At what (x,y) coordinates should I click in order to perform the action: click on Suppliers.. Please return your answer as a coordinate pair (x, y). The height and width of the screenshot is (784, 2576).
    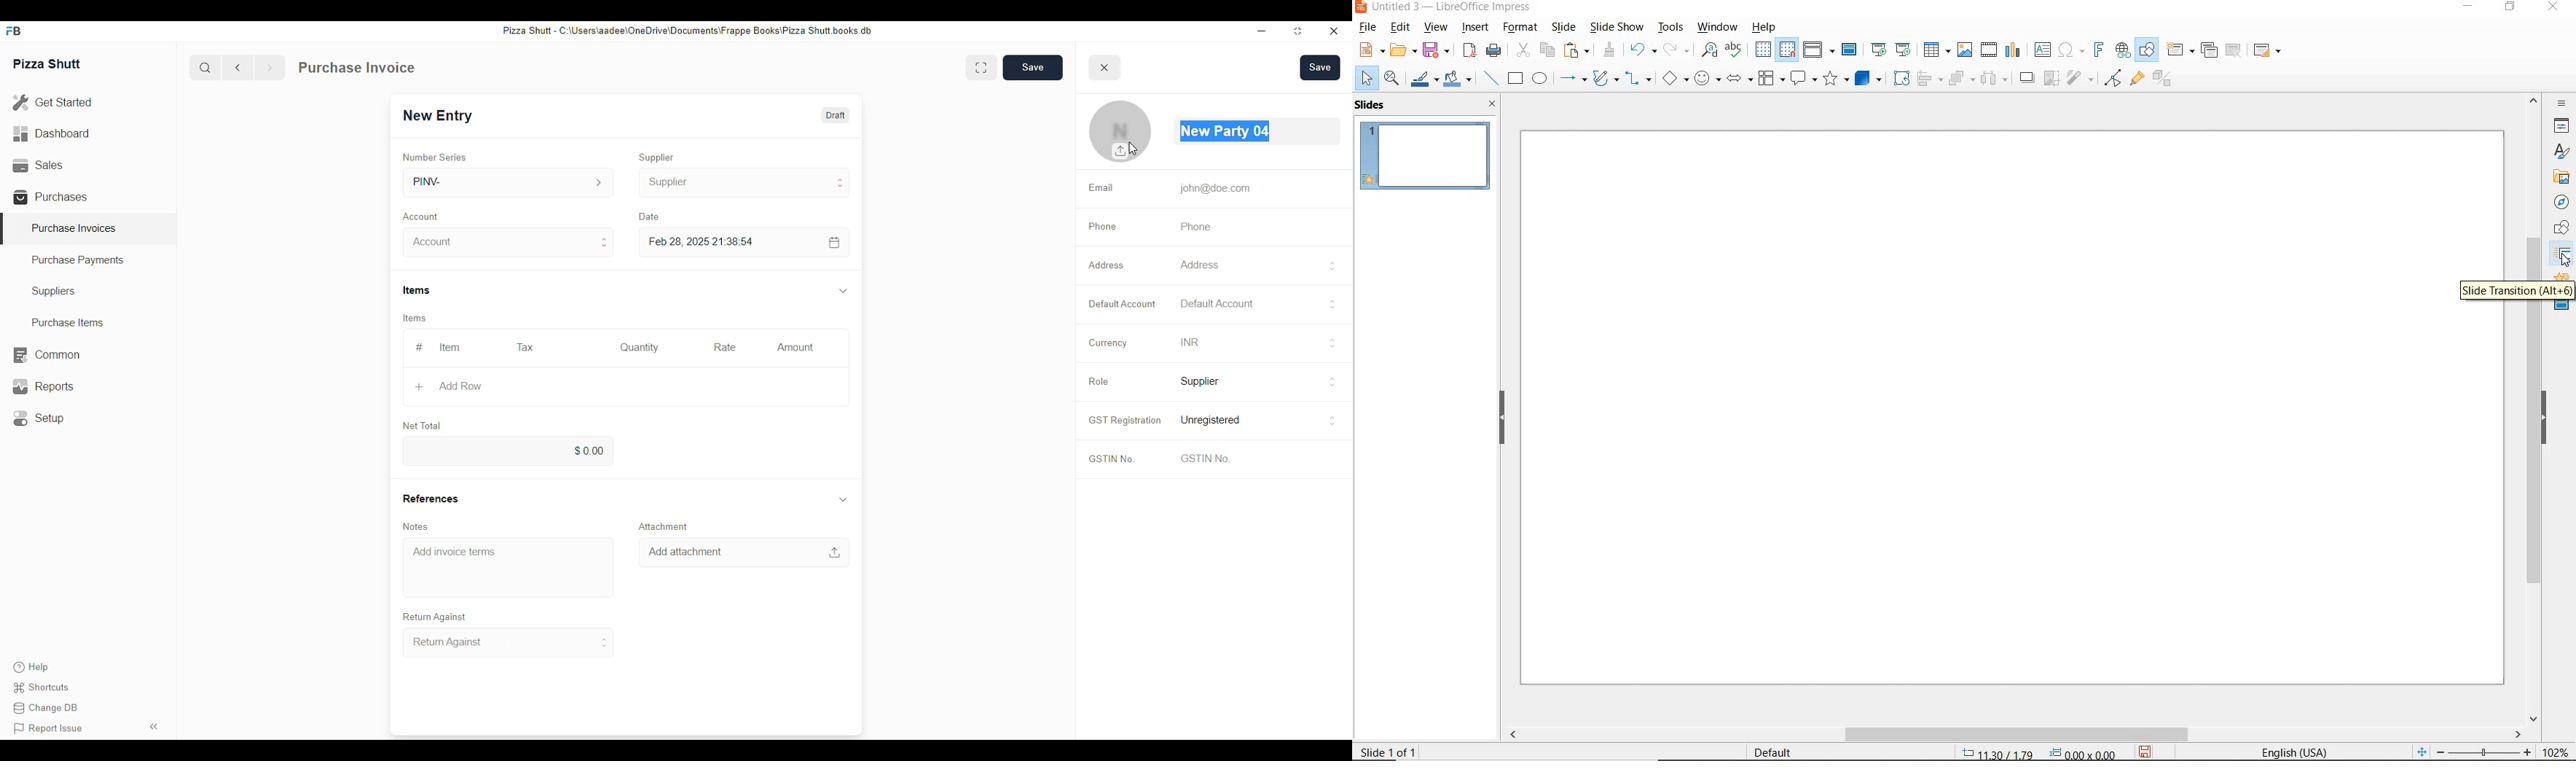
    Looking at the image, I should click on (56, 291).